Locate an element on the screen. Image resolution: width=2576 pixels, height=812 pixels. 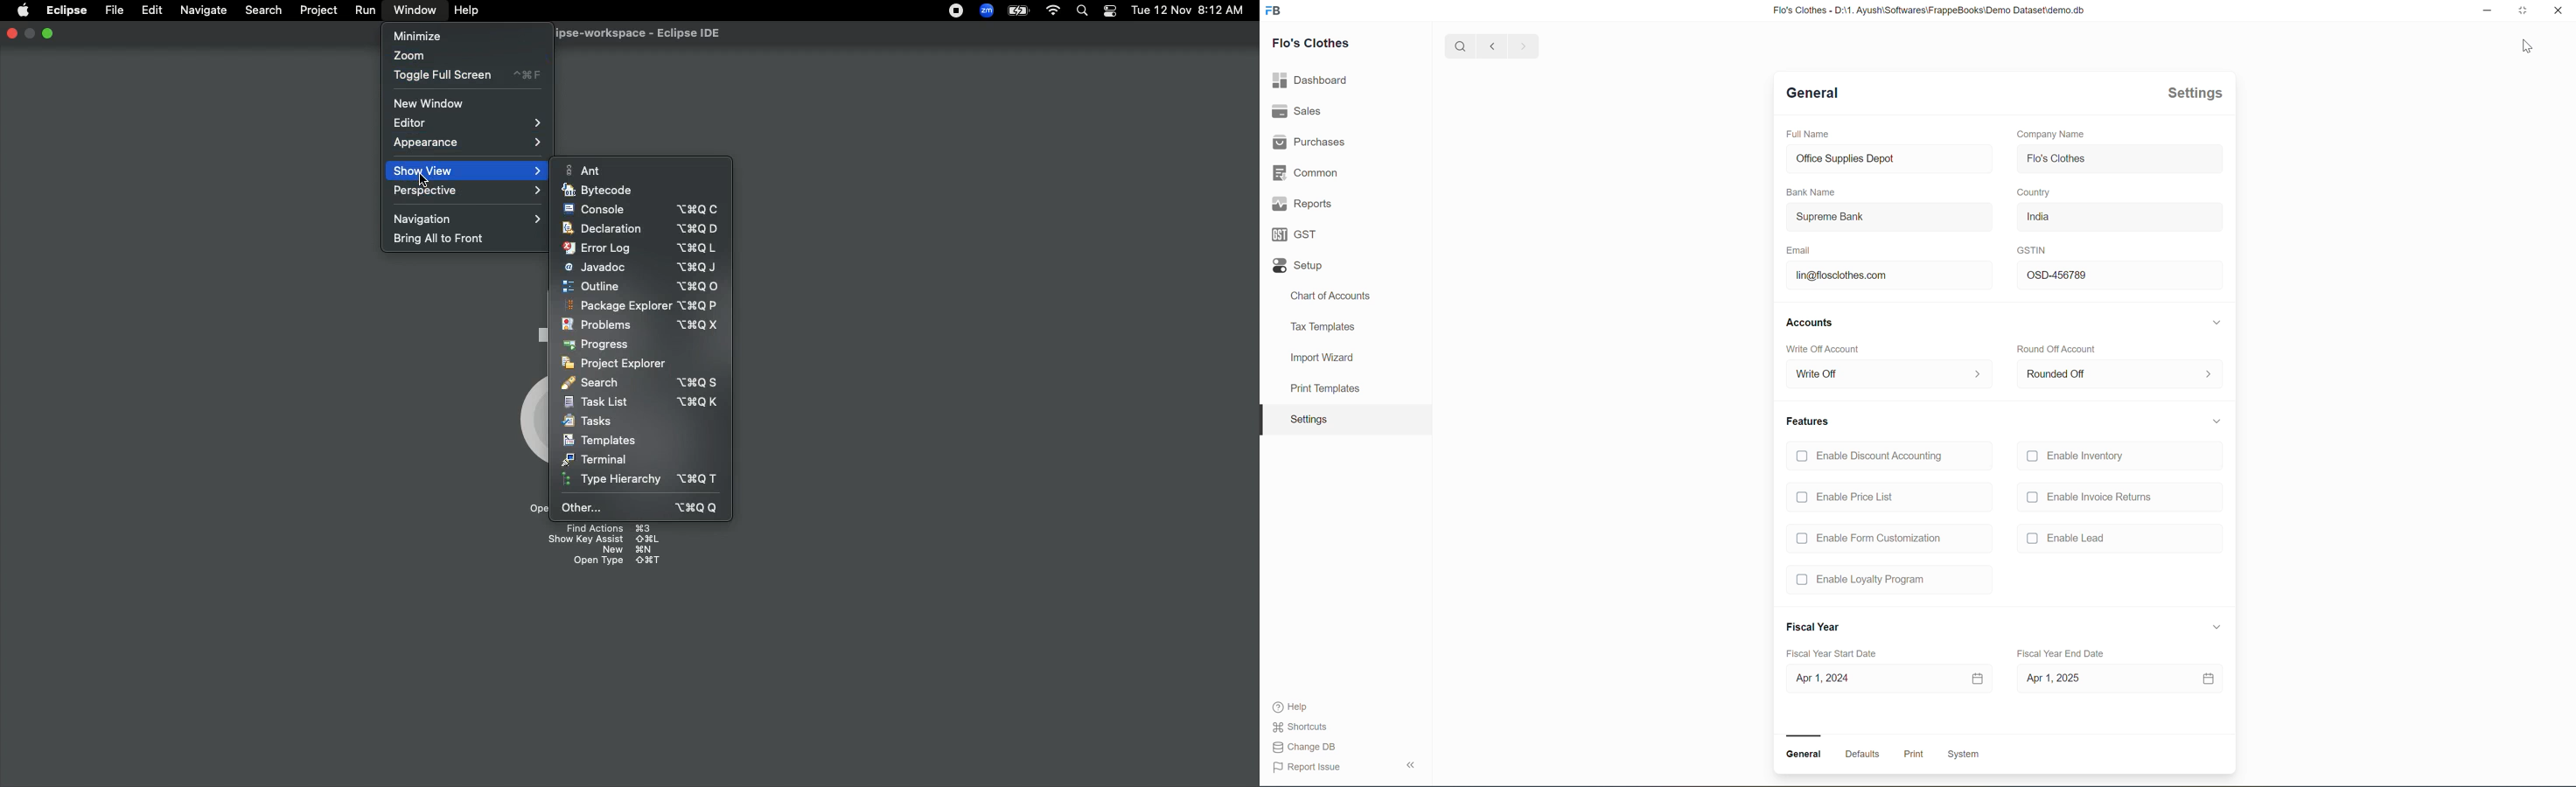
Help is located at coordinates (467, 10).